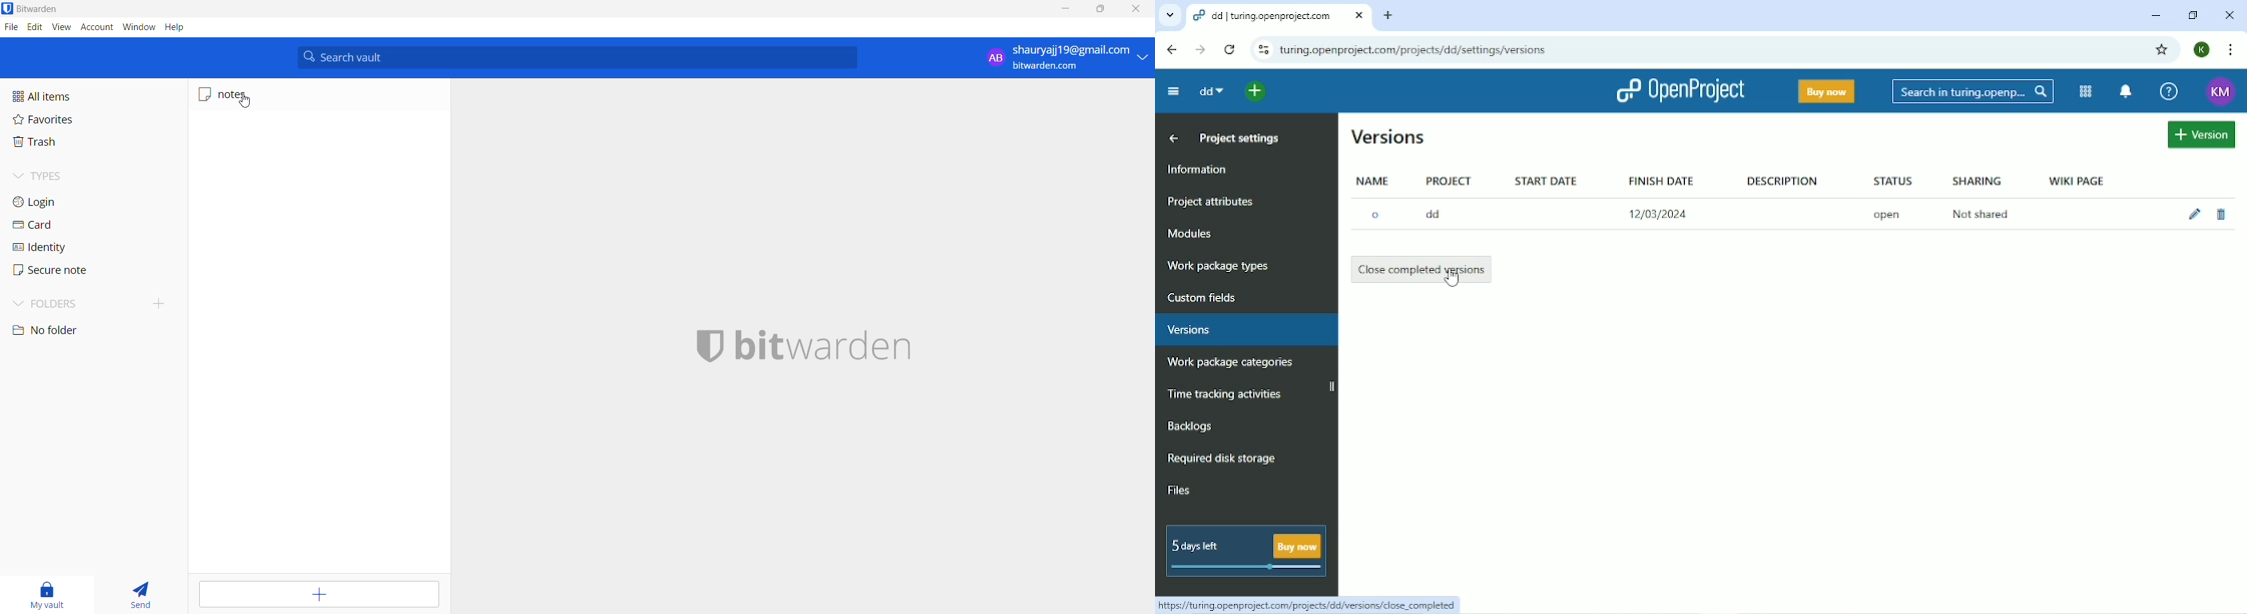  What do you see at coordinates (839, 345) in the screenshot?
I see `bitwarden` at bounding box center [839, 345].